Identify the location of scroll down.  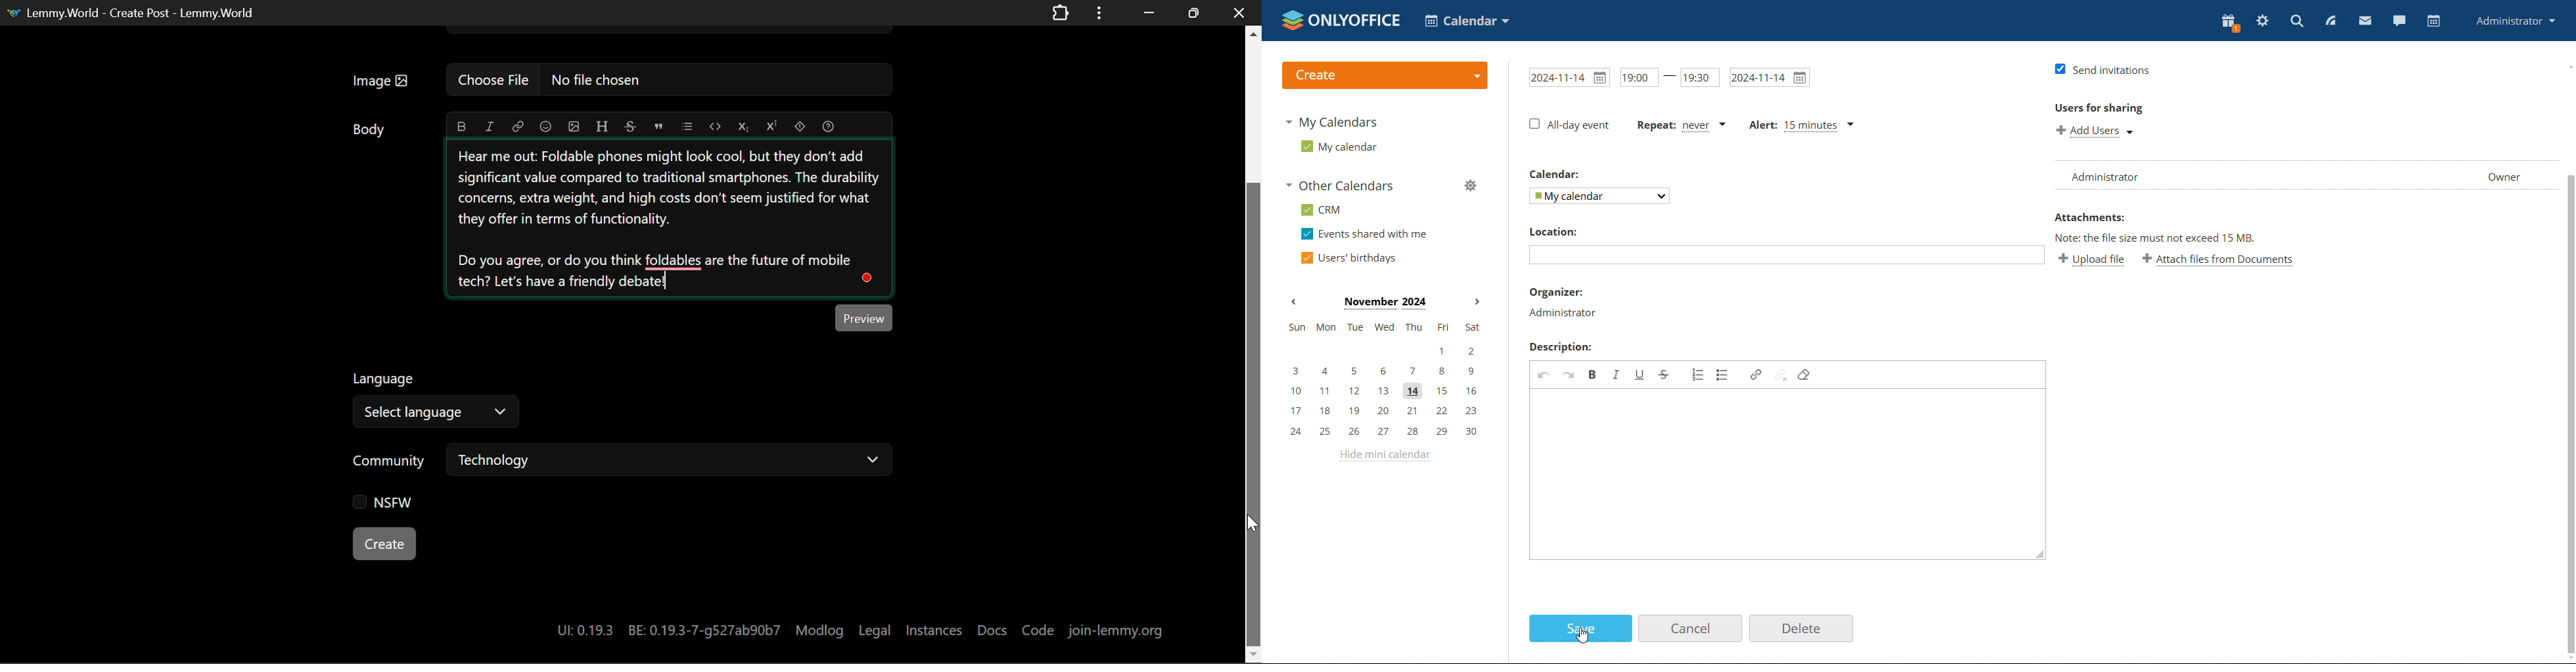
(2568, 659).